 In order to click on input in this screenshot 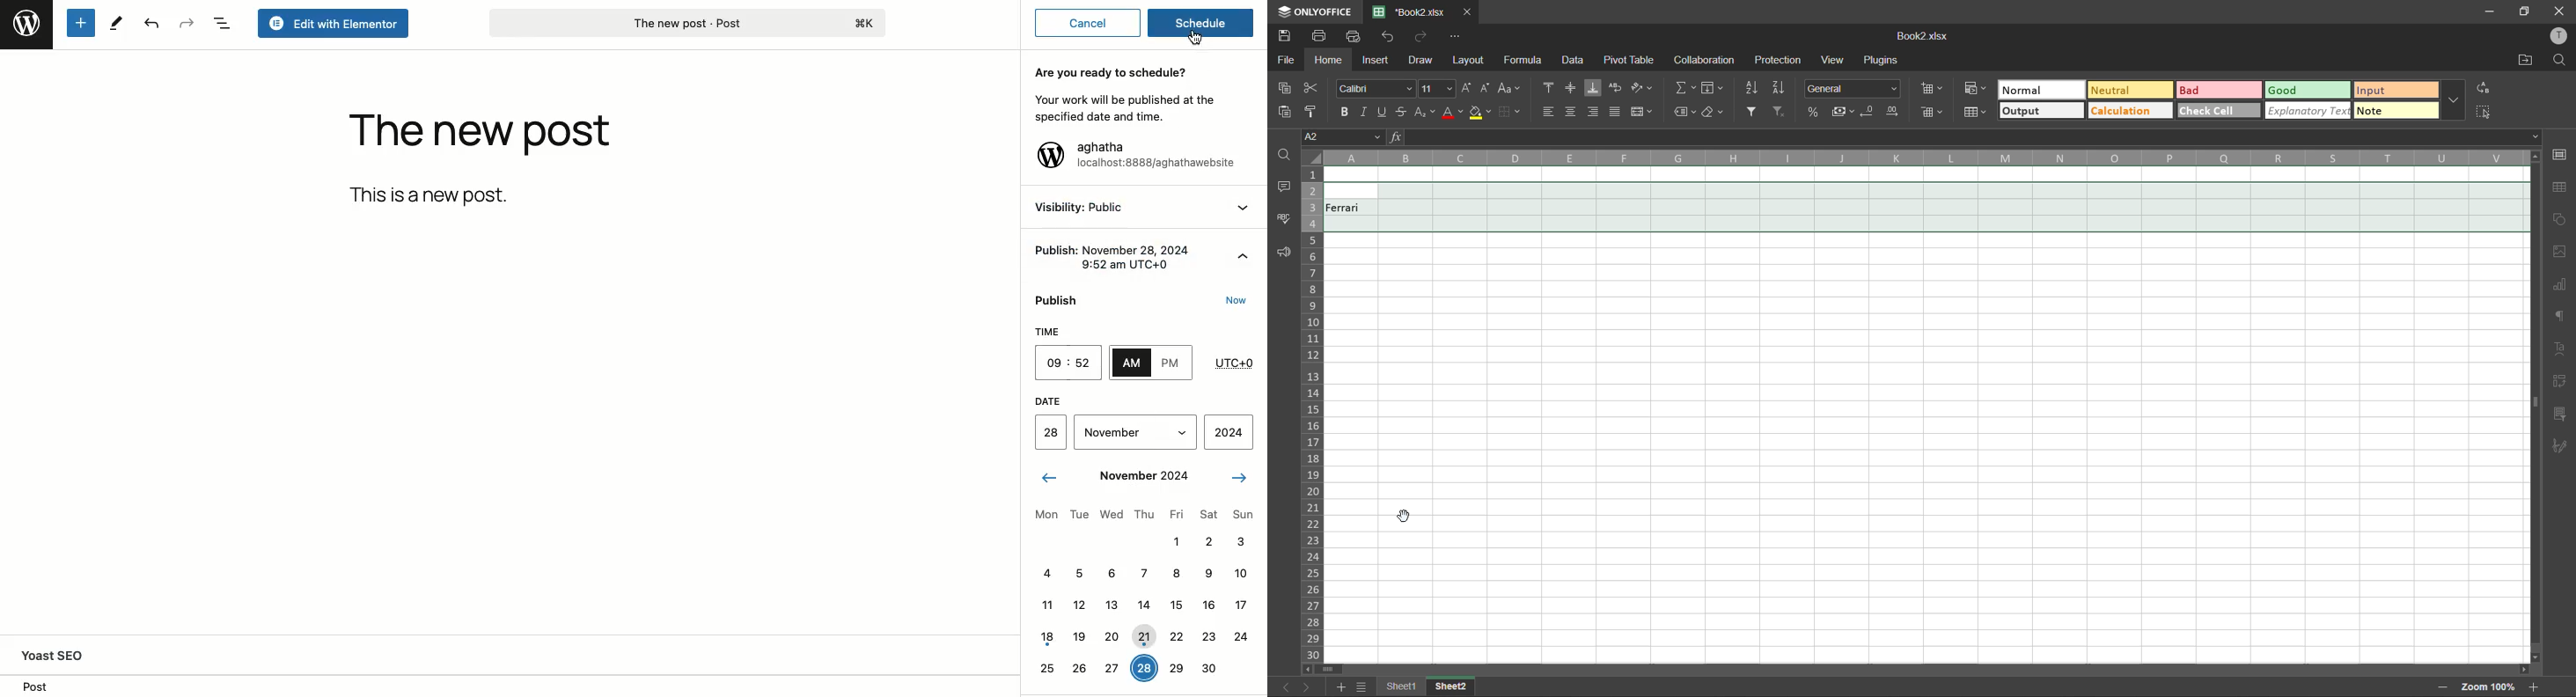, I will do `click(2392, 89)`.